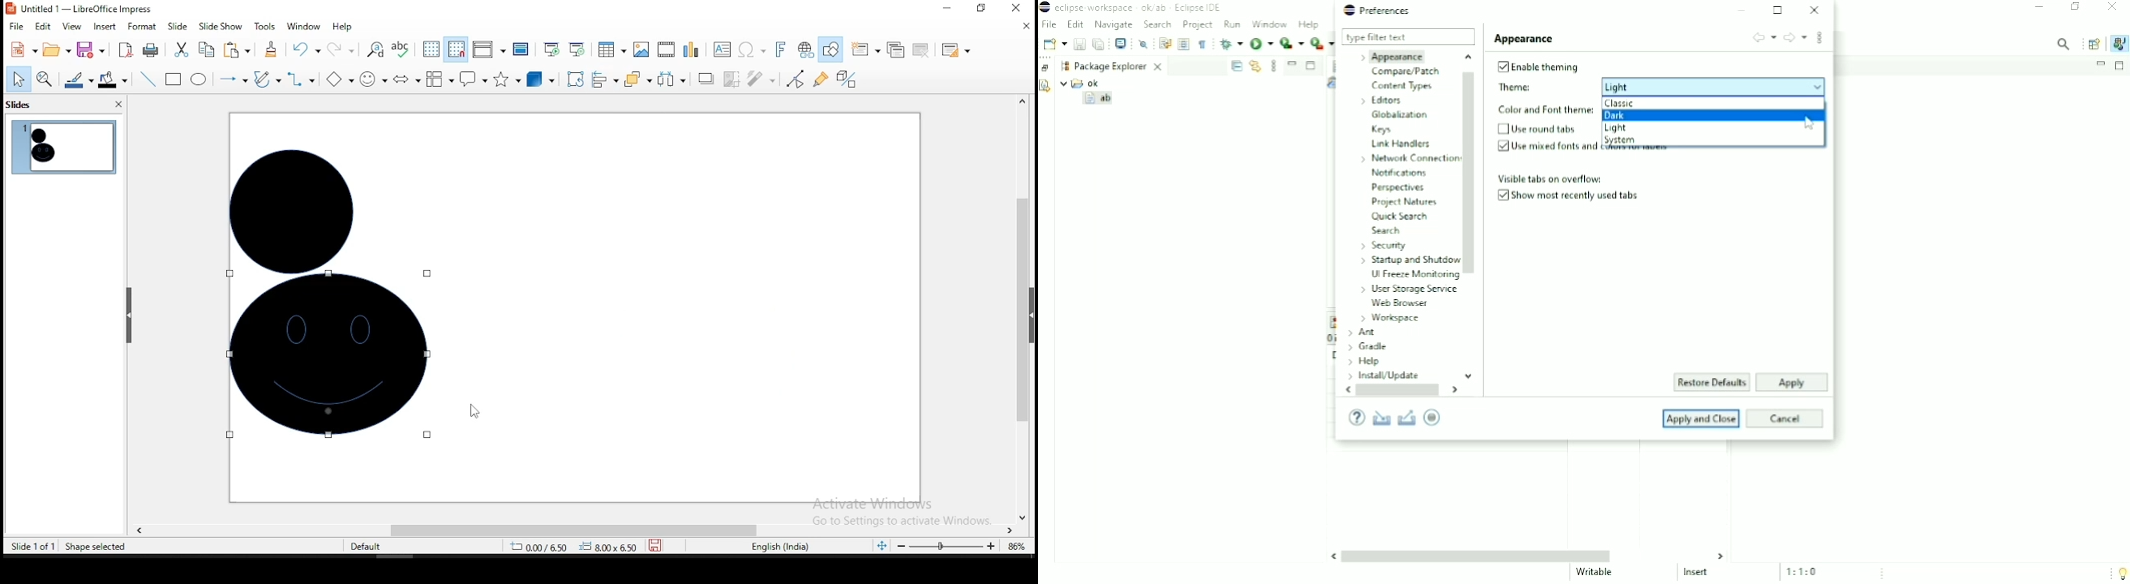 This screenshot has width=2156, height=588. I want to click on redo, so click(342, 49).